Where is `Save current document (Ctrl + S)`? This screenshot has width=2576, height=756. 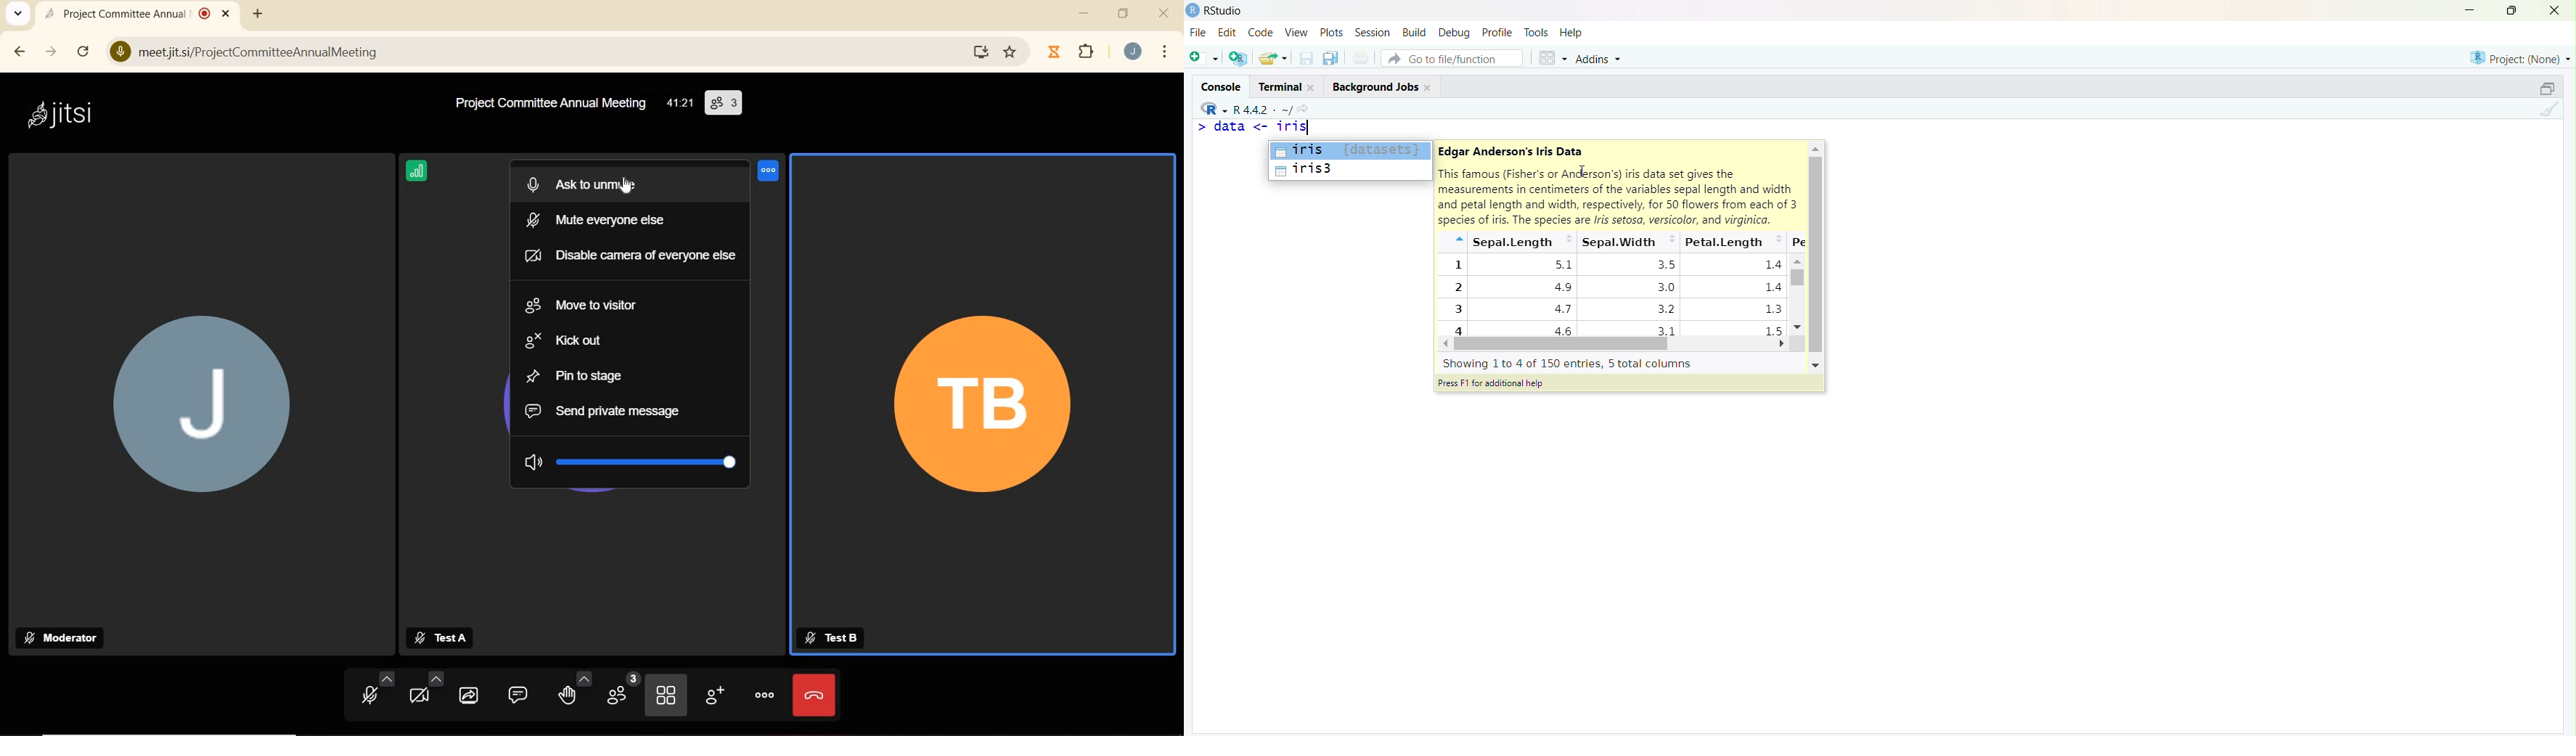
Save current document (Ctrl + S) is located at coordinates (1305, 59).